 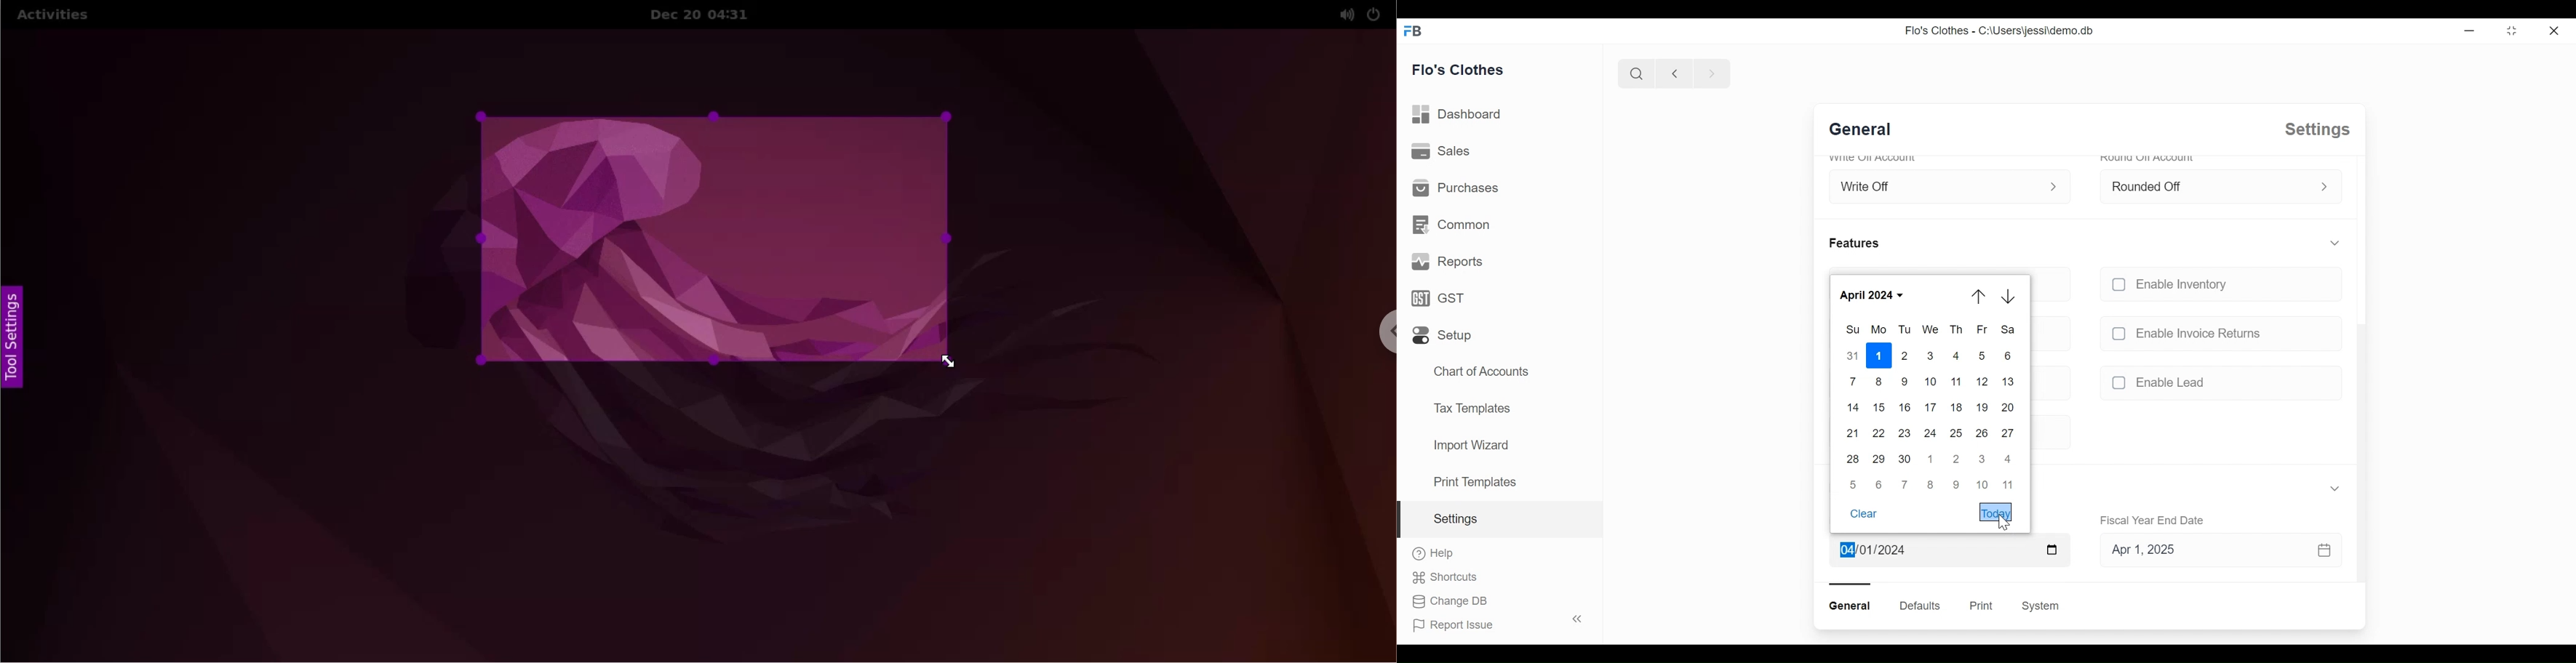 I want to click on 1, so click(x=1878, y=355).